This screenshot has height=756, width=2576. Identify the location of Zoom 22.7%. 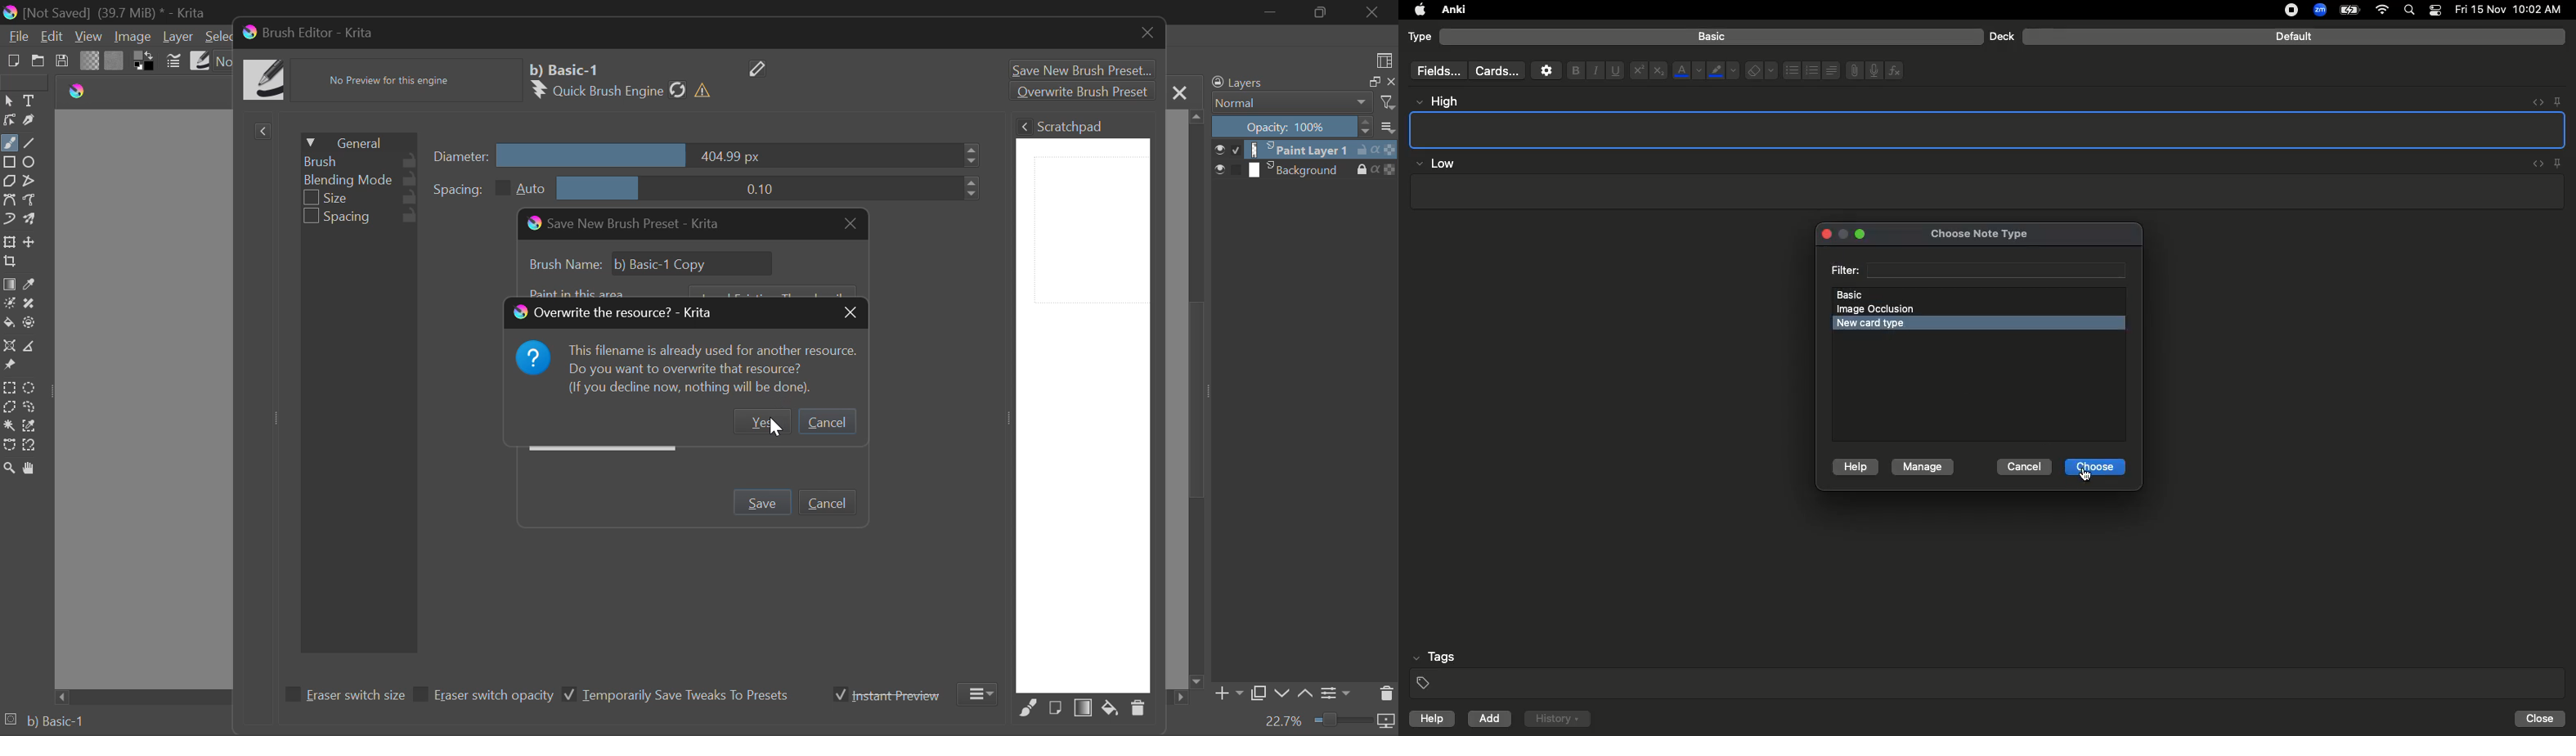
(1328, 722).